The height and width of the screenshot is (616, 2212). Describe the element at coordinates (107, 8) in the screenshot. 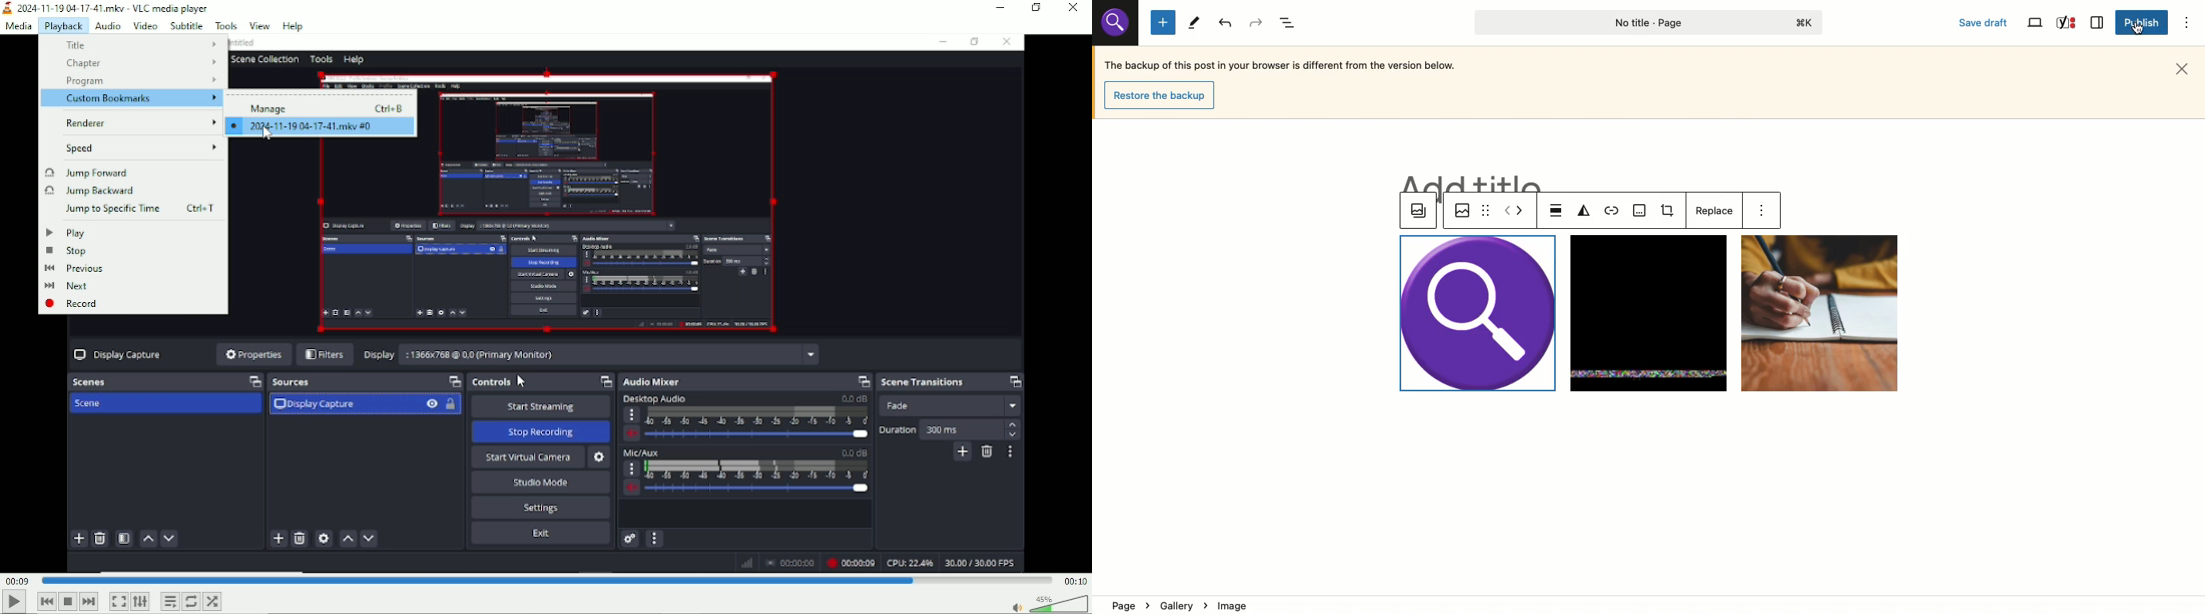

I see `2024-11-19 04-17-41.mkv - VLC media player` at that location.